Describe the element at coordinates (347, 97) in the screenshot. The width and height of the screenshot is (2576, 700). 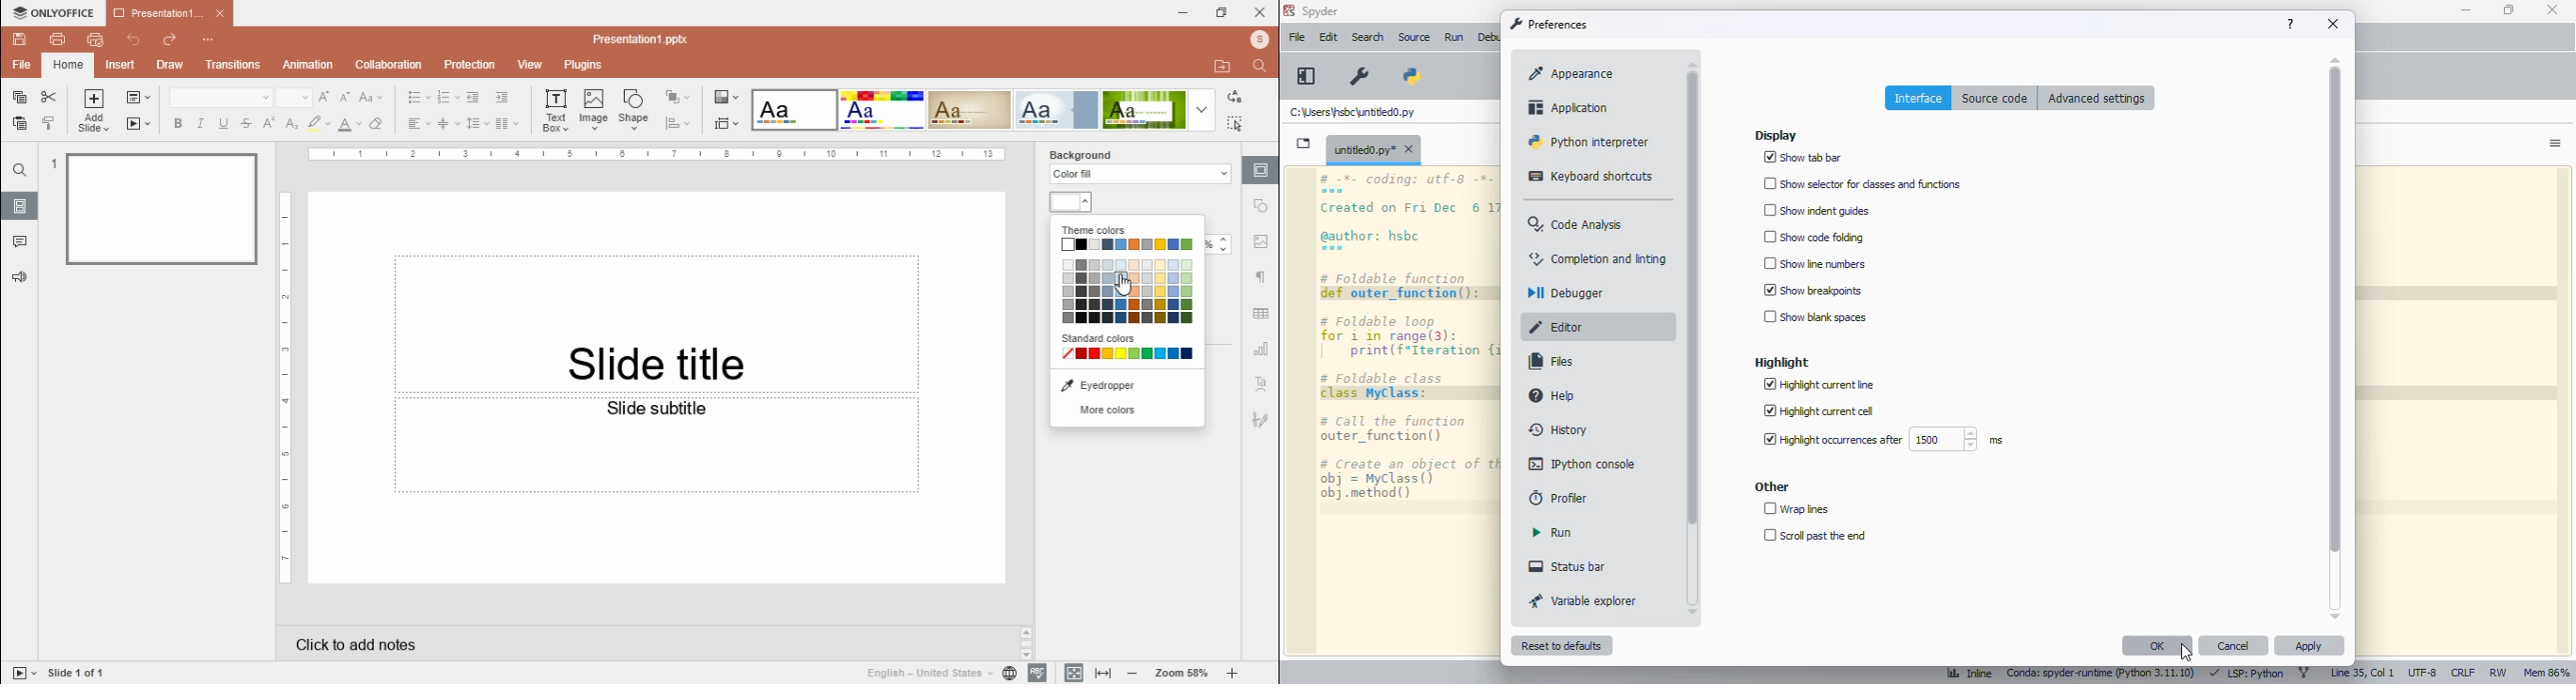
I see `decrement font size` at that location.